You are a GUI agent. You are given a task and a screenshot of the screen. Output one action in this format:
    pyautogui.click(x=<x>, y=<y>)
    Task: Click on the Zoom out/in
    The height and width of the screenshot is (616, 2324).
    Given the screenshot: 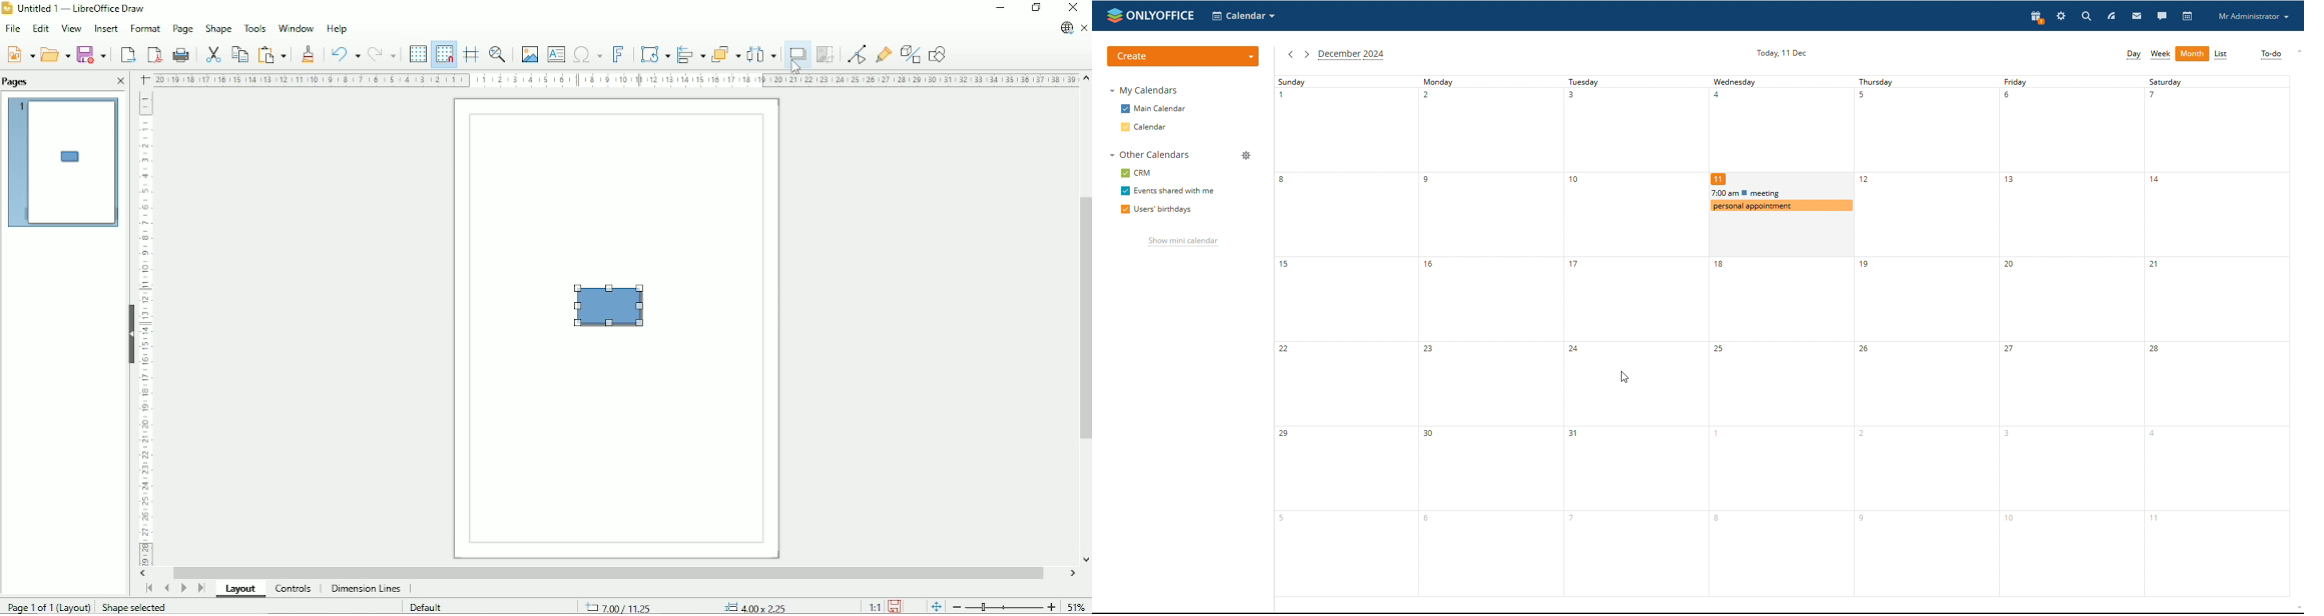 What is the action you would take?
    pyautogui.click(x=1004, y=604)
    